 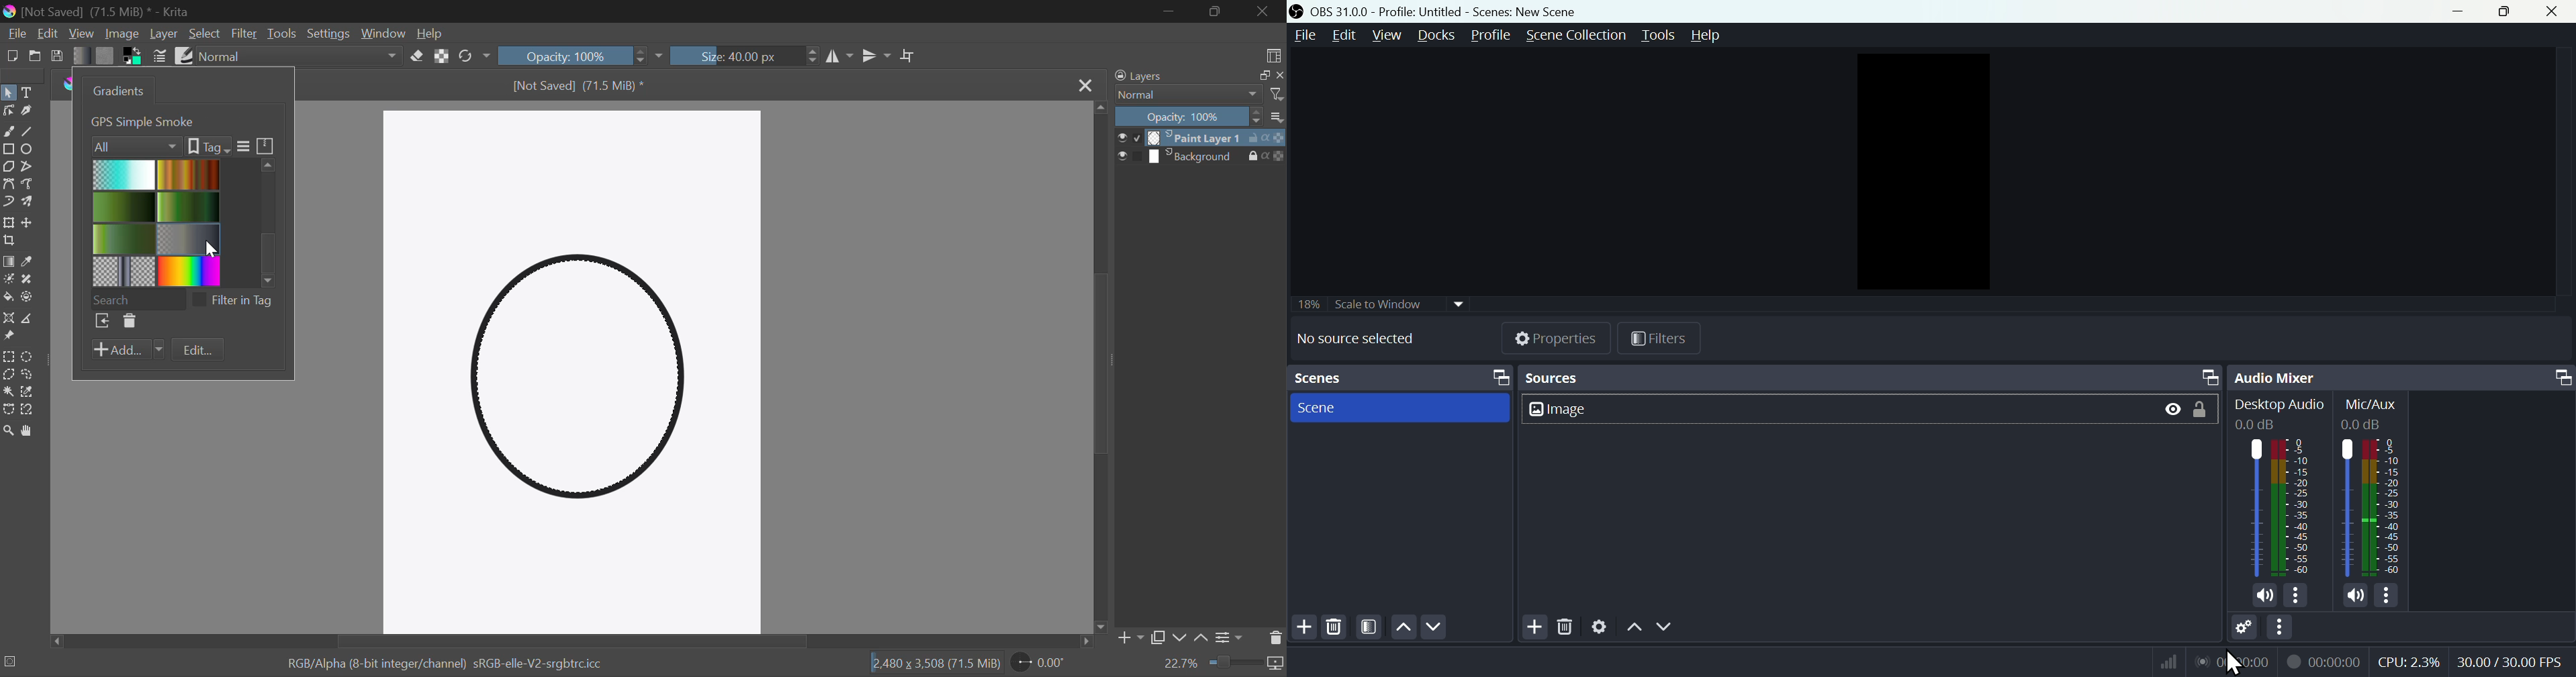 What do you see at coordinates (473, 56) in the screenshot?
I see `Rotate` at bounding box center [473, 56].